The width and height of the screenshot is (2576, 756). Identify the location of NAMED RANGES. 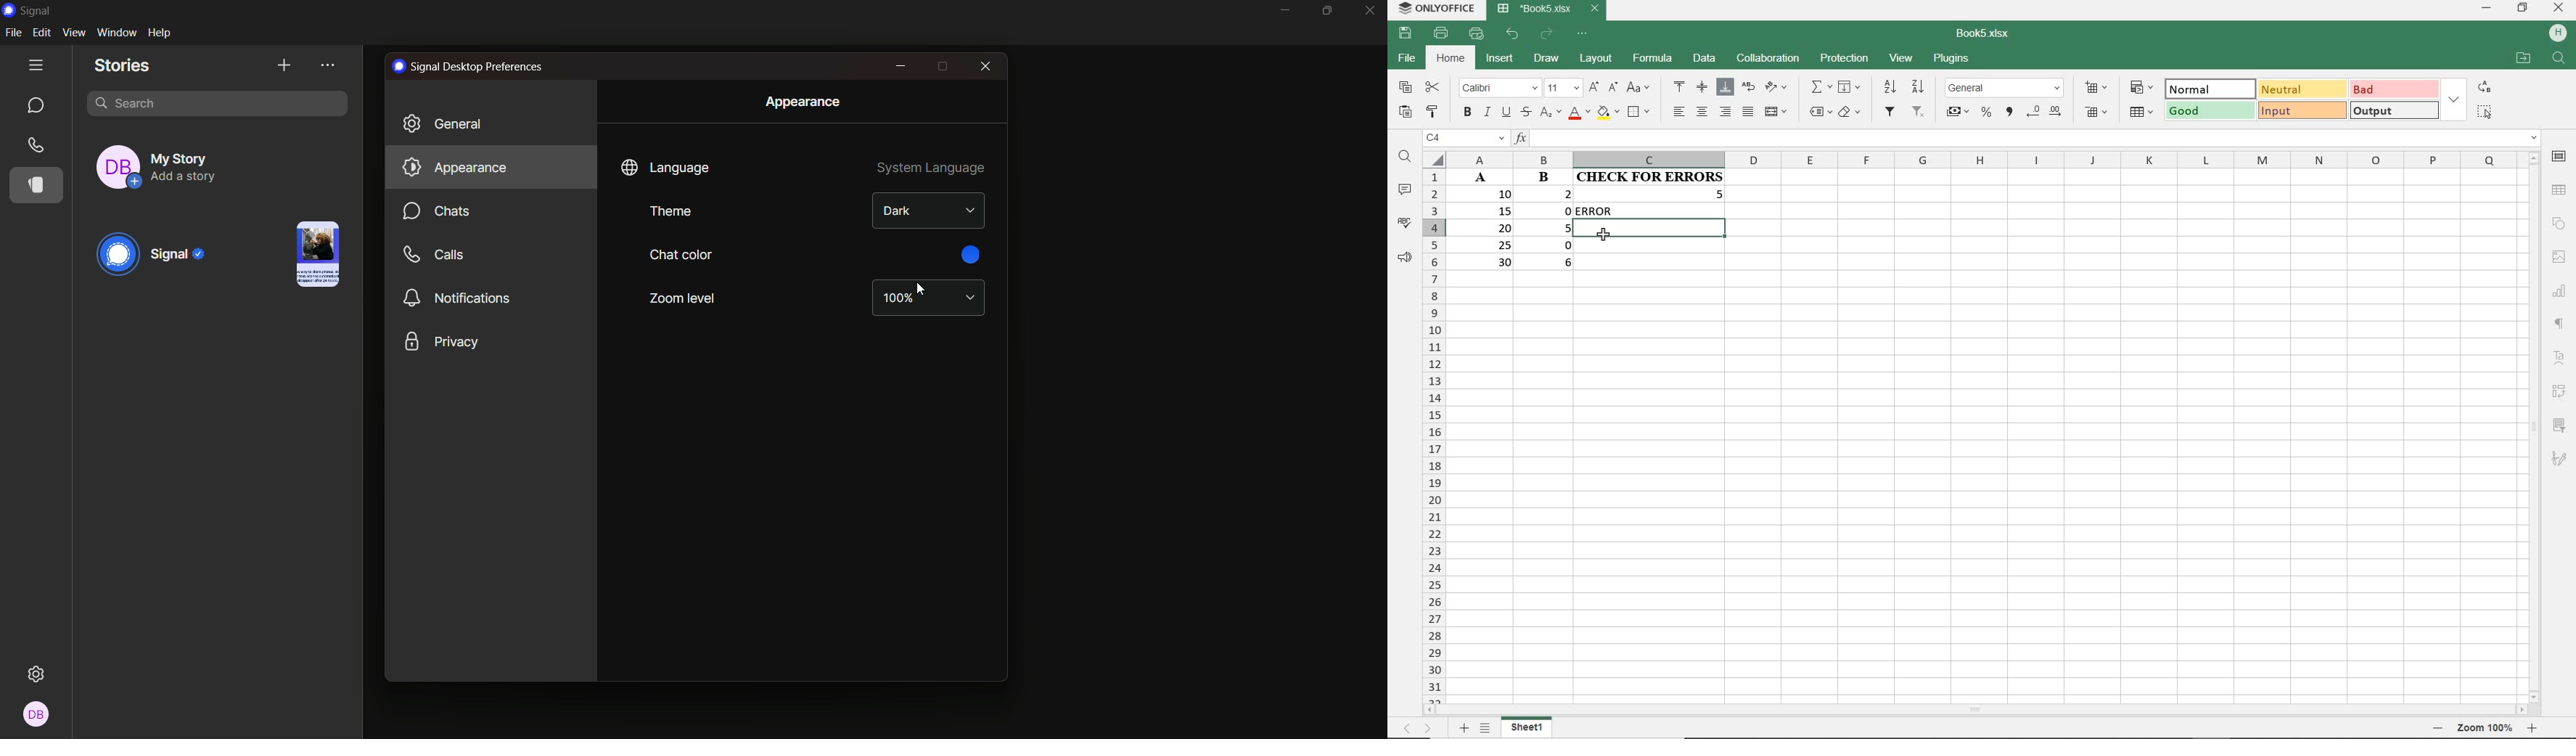
(1818, 111).